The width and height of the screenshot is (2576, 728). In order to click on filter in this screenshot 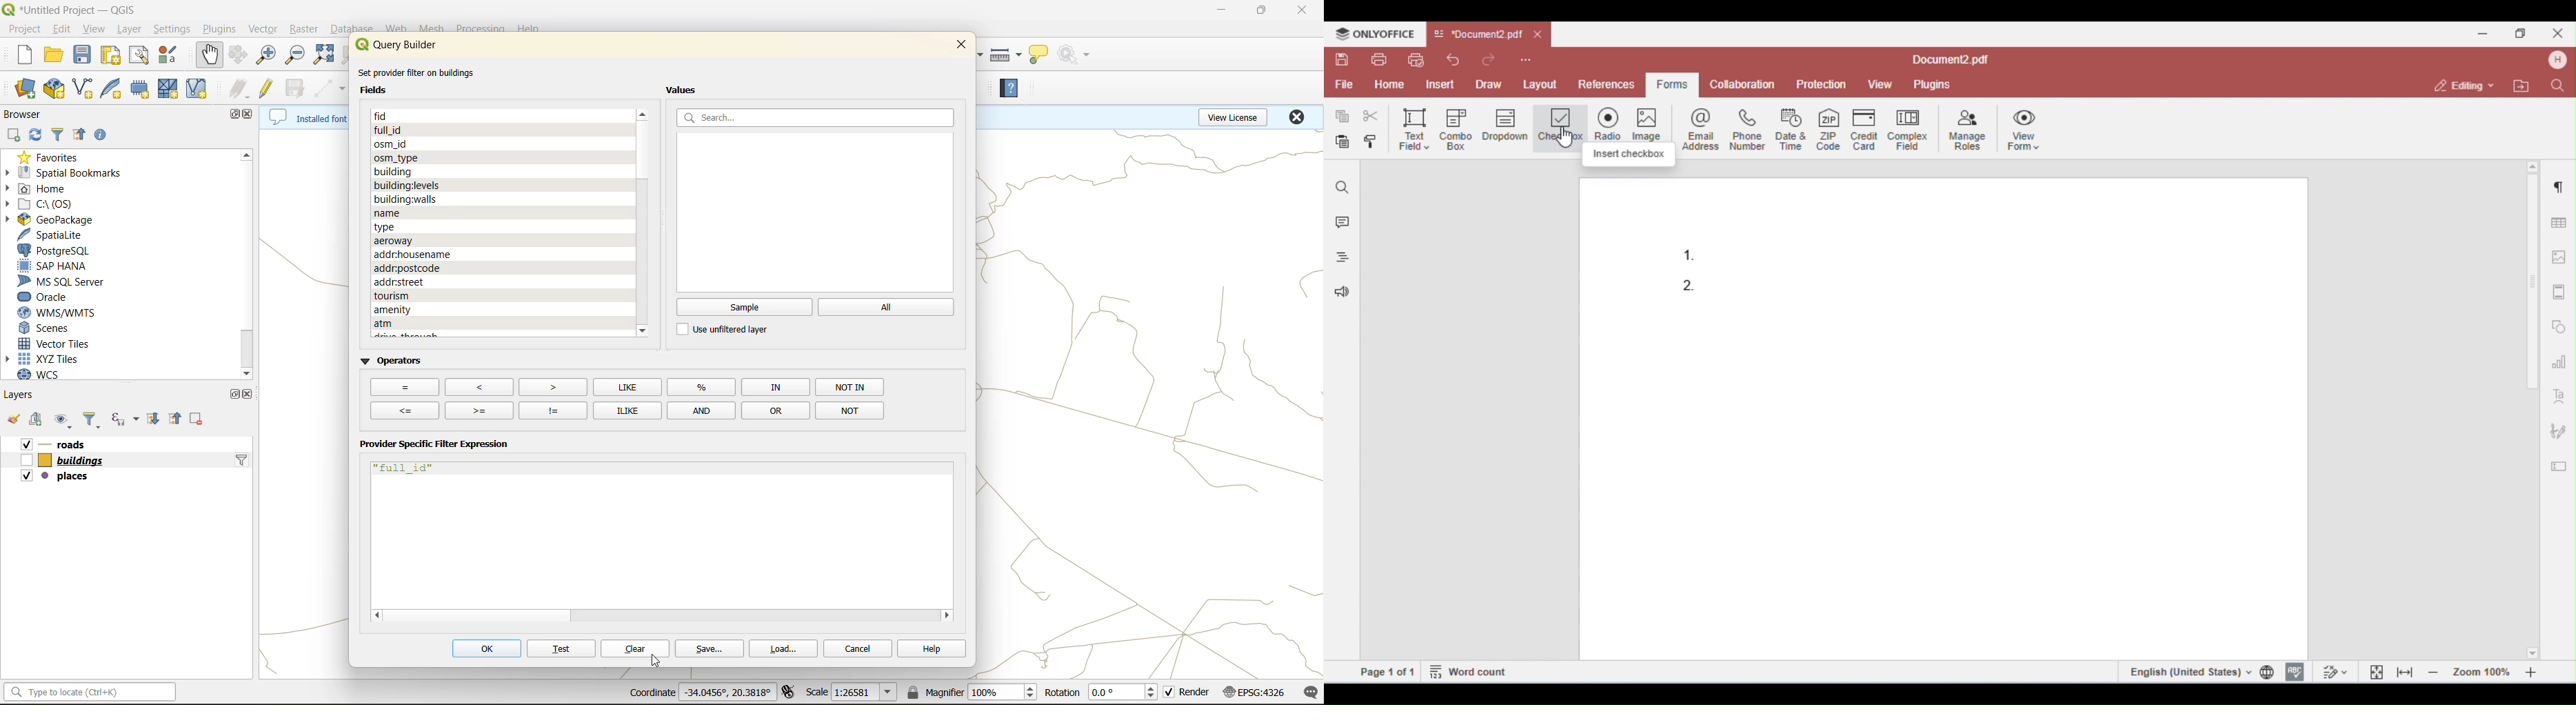, I will do `click(58, 133)`.